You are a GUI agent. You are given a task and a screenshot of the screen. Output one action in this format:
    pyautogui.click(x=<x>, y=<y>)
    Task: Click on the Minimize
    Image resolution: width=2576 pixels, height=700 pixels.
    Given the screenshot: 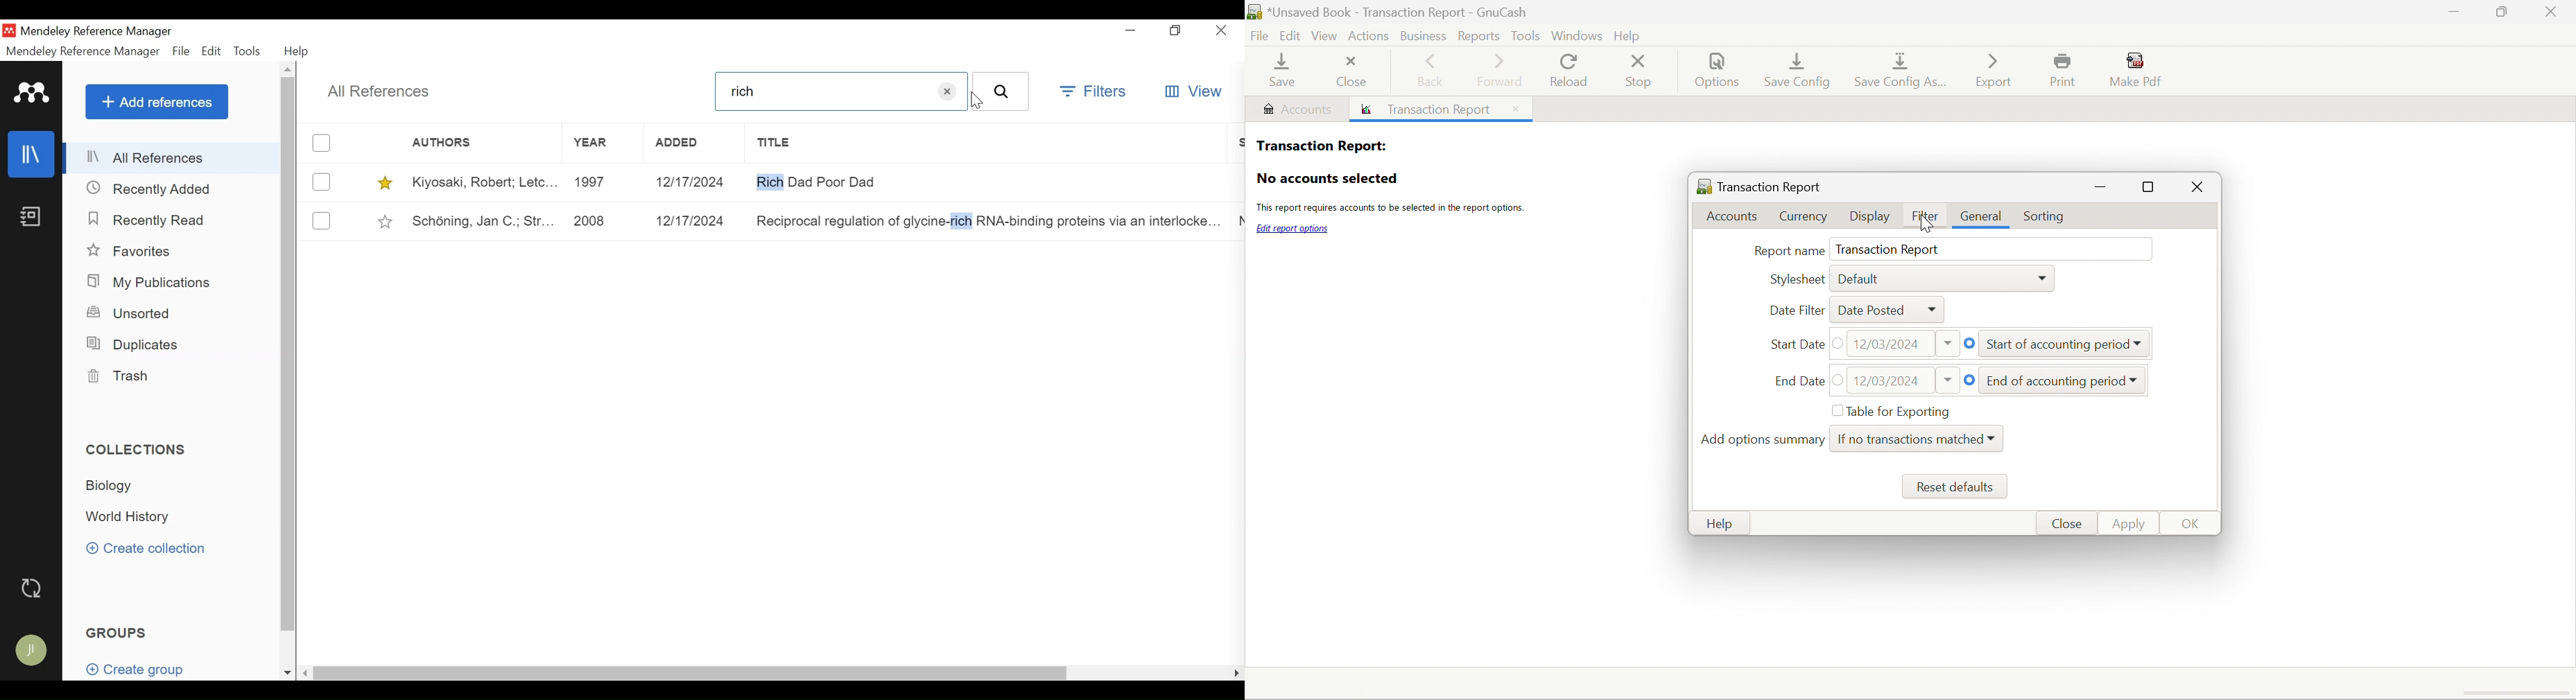 What is the action you would take?
    pyautogui.click(x=1134, y=30)
    